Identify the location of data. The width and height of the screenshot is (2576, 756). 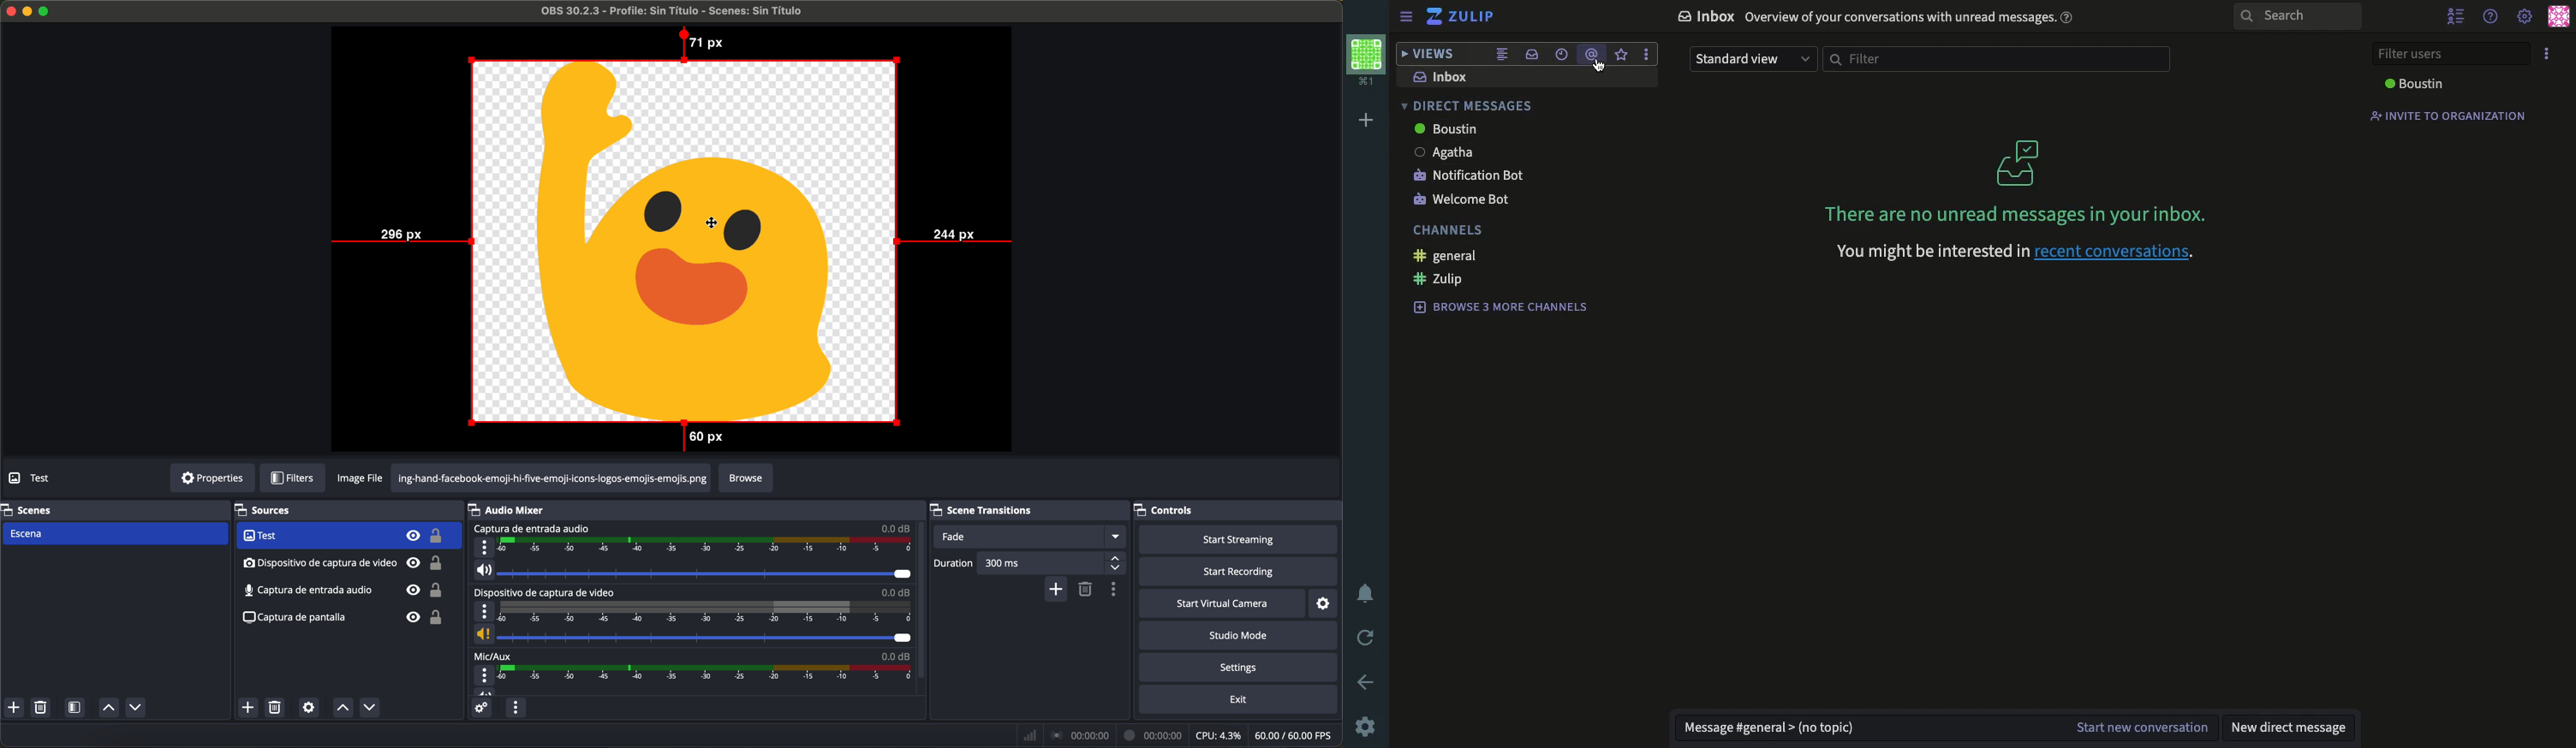
(1180, 735).